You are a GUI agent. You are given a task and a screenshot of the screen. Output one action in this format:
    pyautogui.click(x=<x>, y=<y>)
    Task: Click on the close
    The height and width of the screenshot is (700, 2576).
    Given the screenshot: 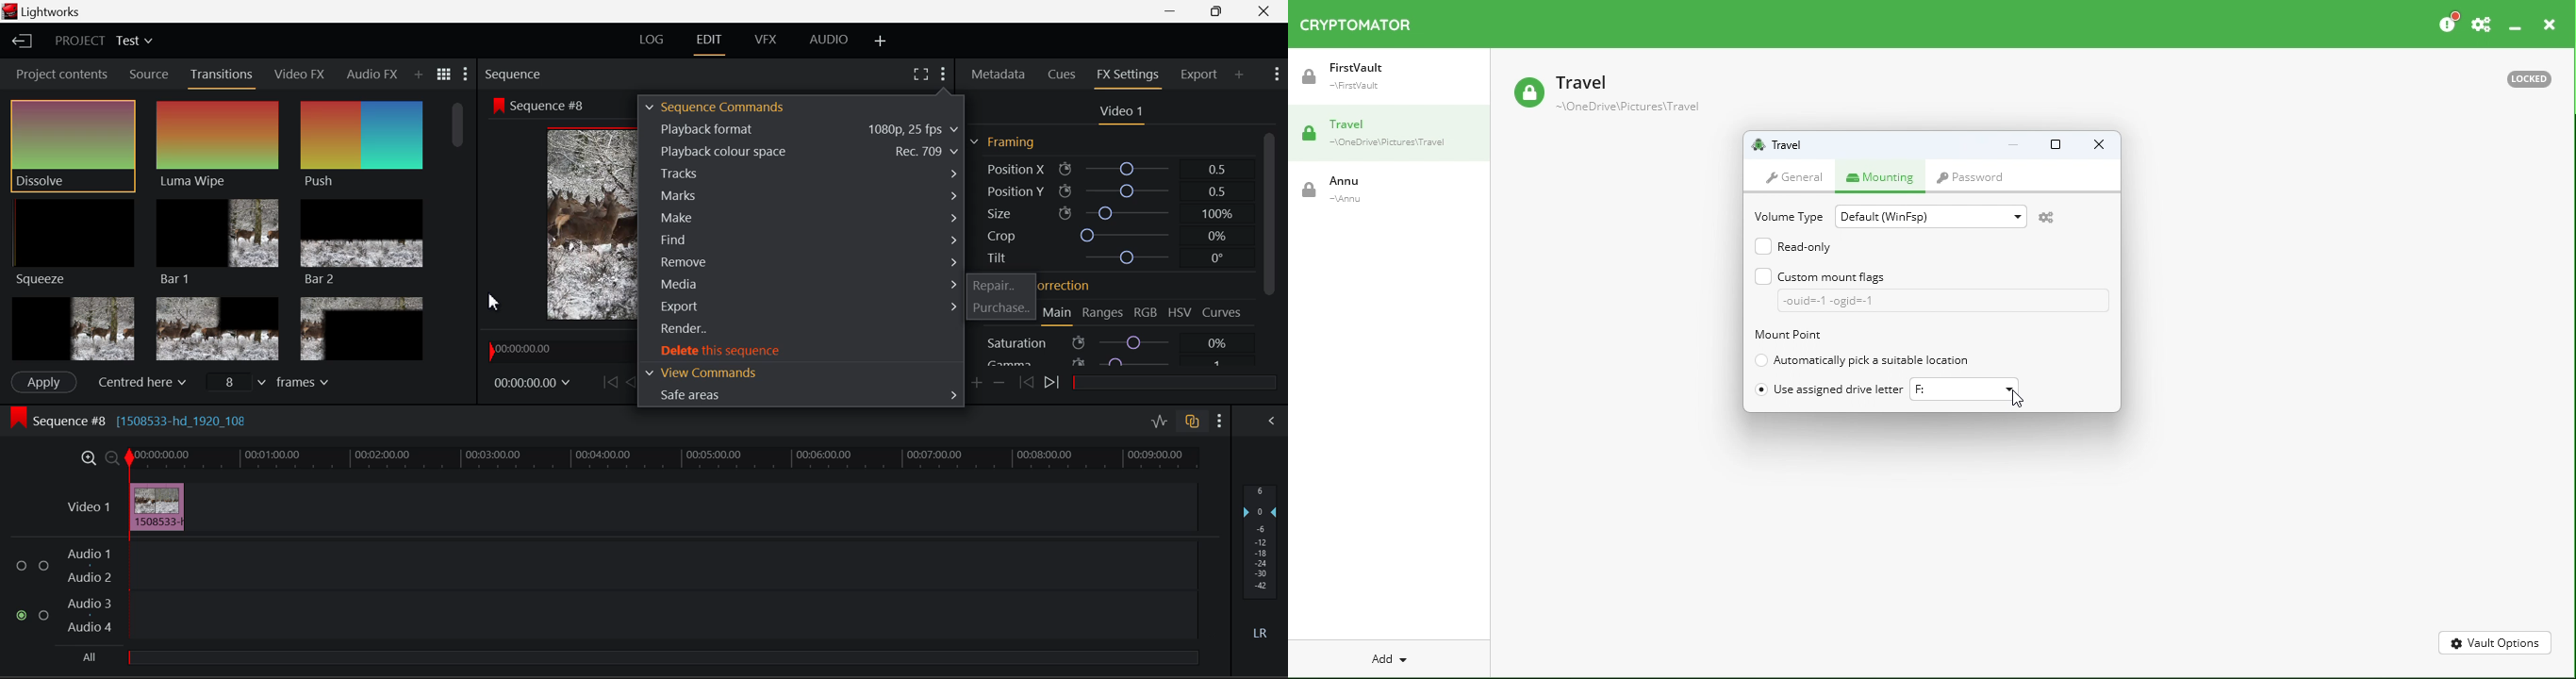 What is the action you would take?
    pyautogui.click(x=2551, y=22)
    